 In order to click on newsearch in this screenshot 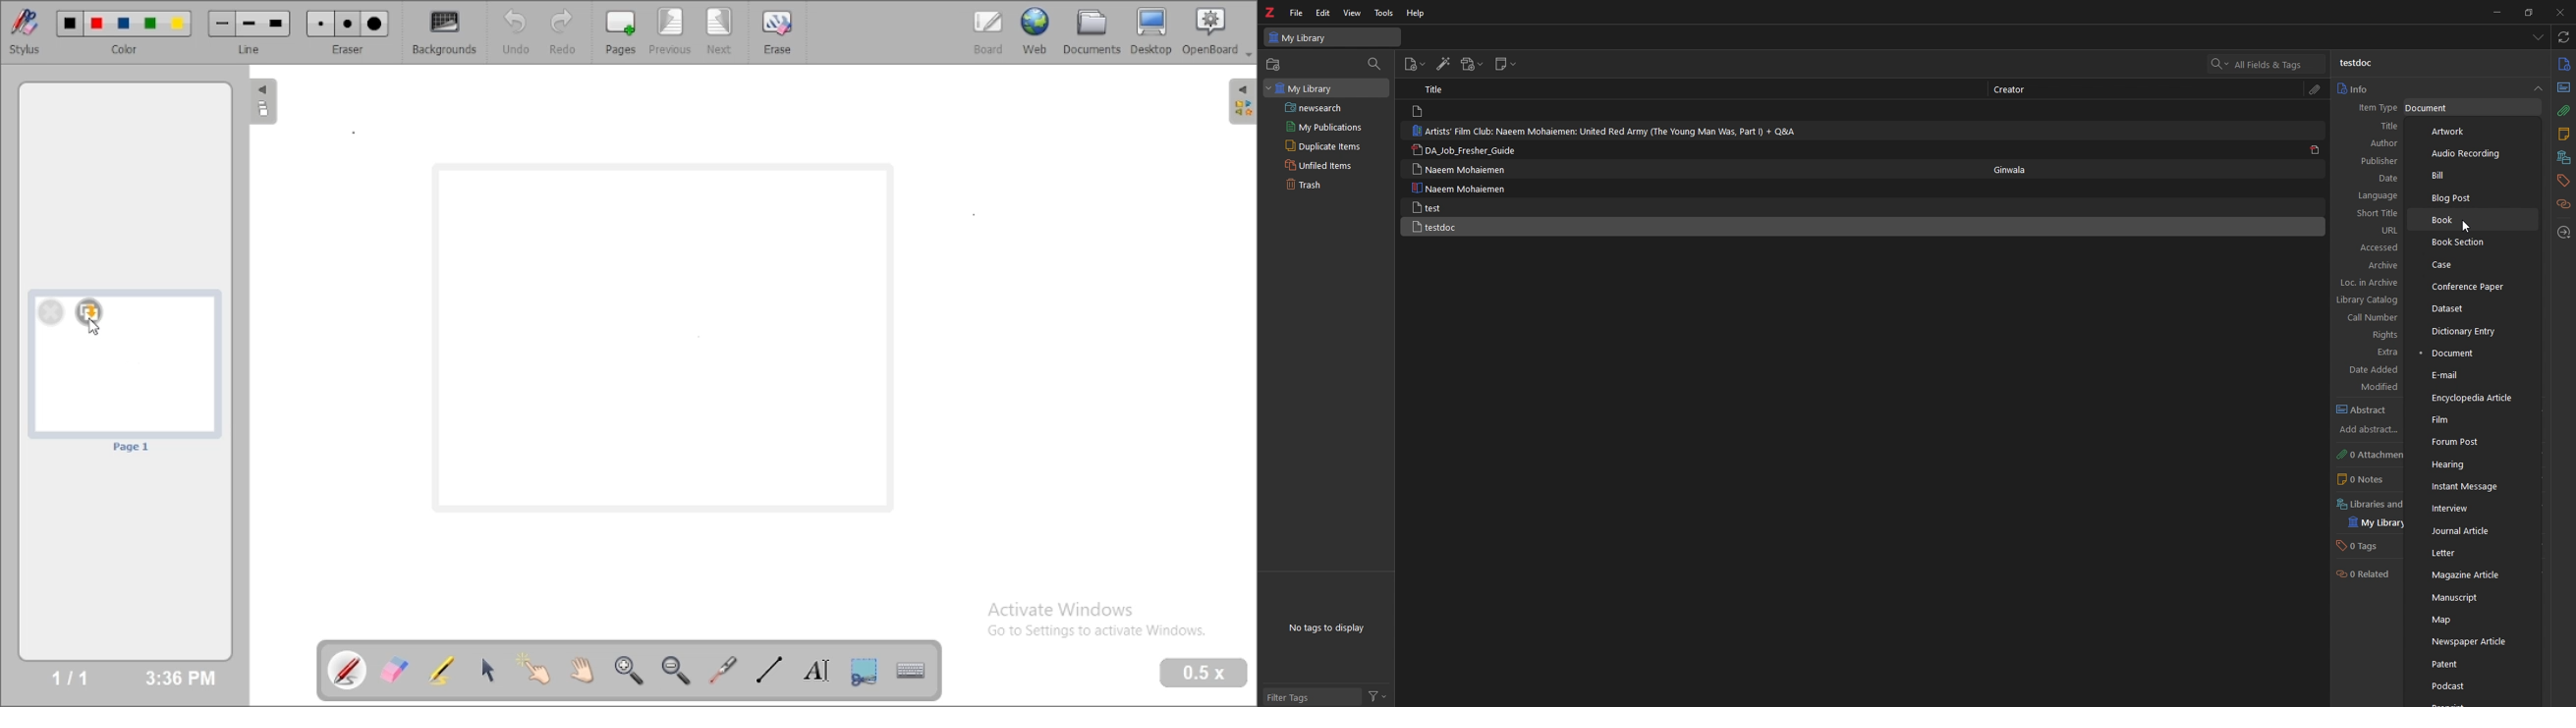, I will do `click(1327, 108)`.